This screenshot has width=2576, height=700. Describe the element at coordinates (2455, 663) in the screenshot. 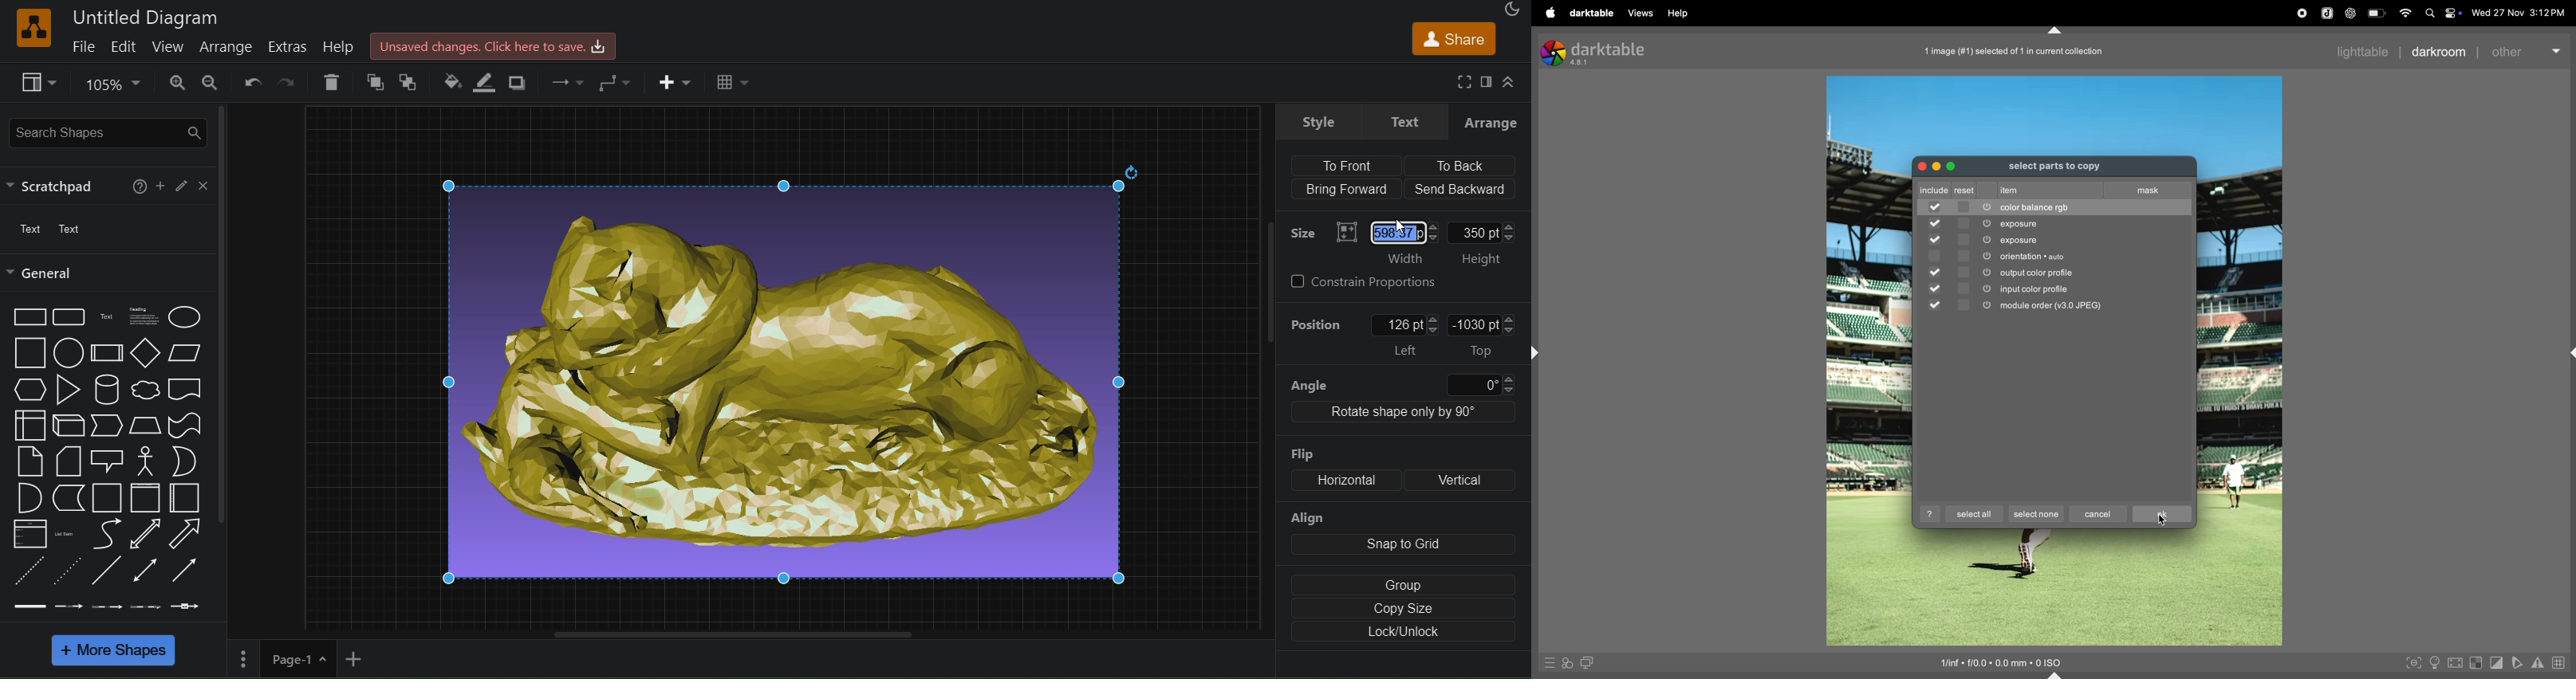

I see `toggle high quality processing` at that location.